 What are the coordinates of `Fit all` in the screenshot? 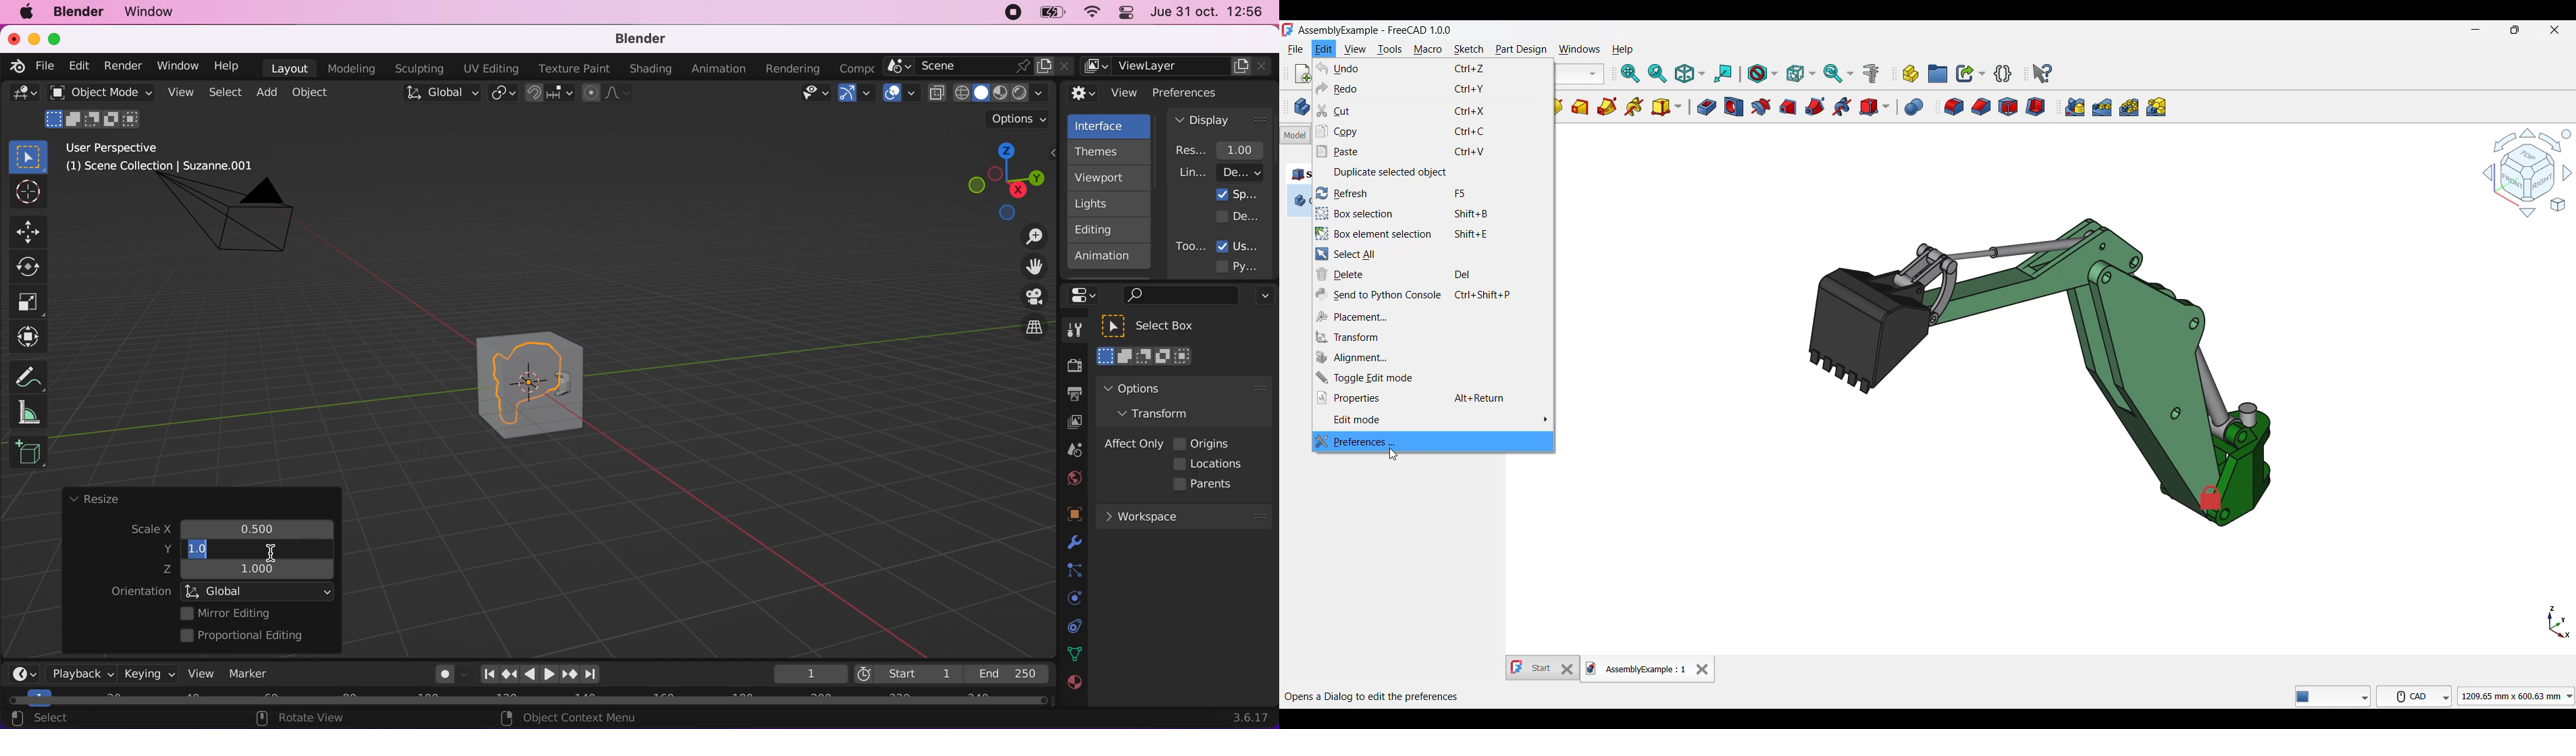 It's located at (1630, 74).